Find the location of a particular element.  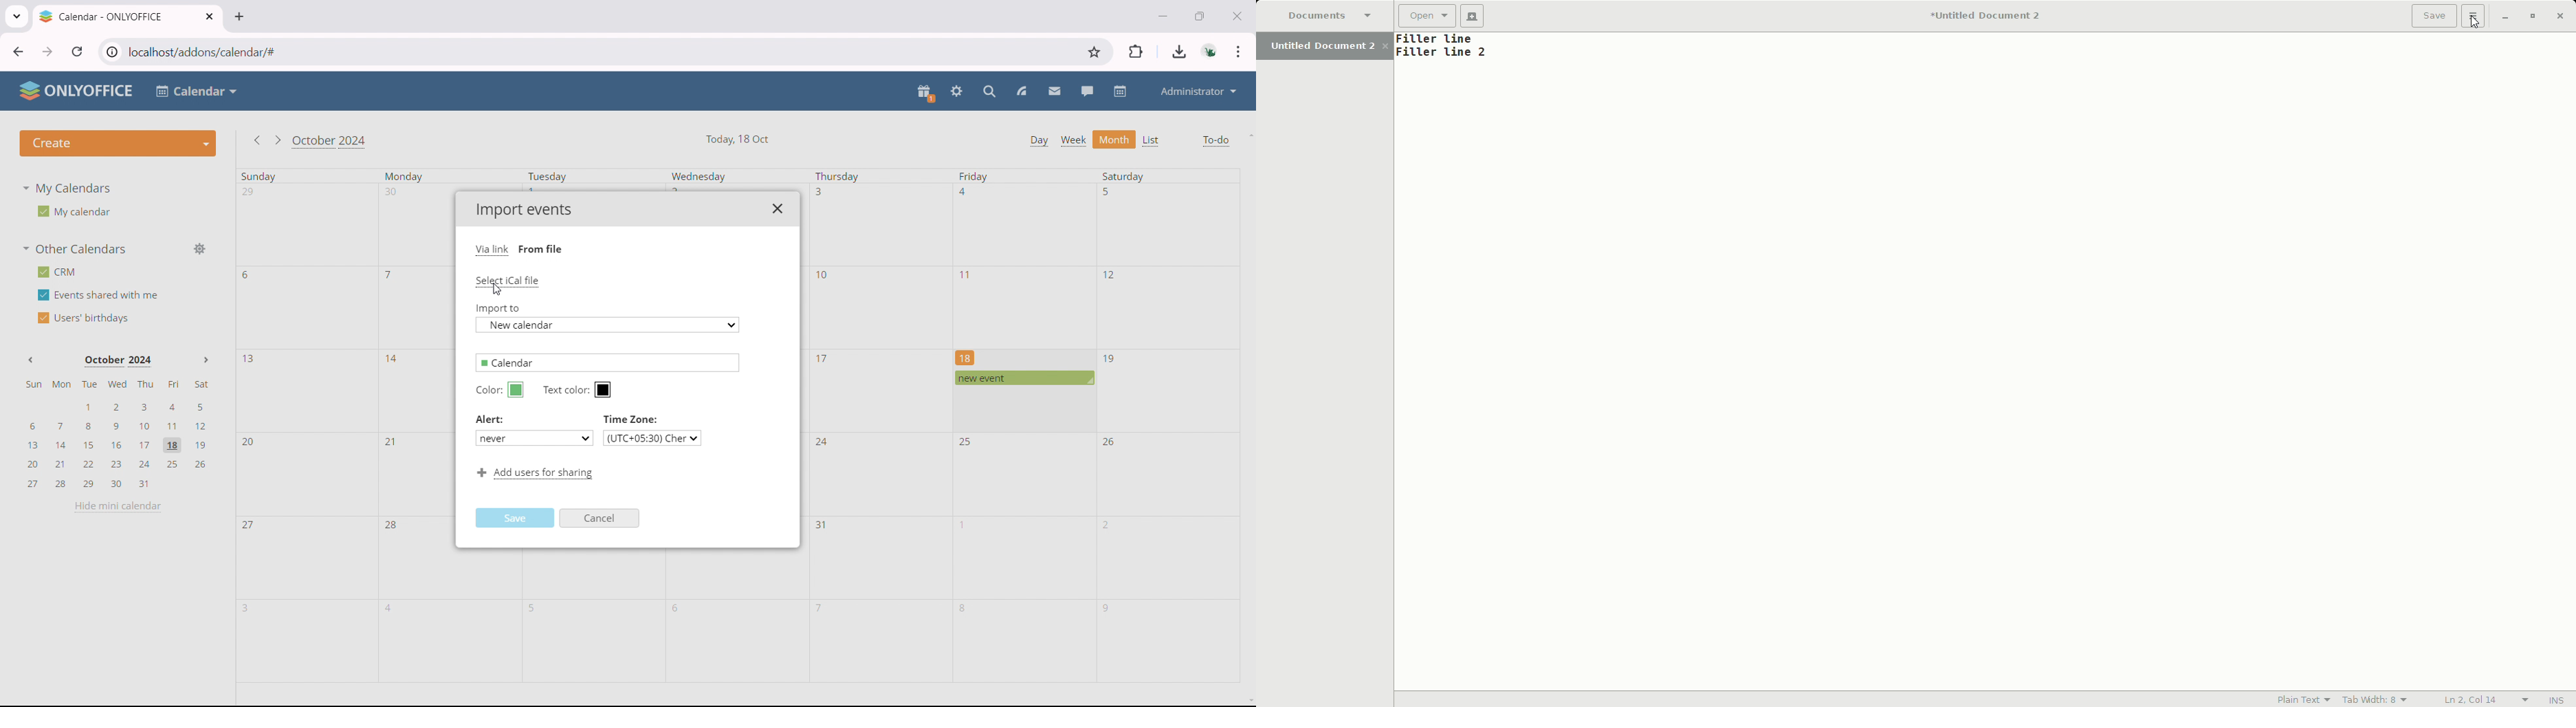

Calendar is located at coordinates (198, 91).